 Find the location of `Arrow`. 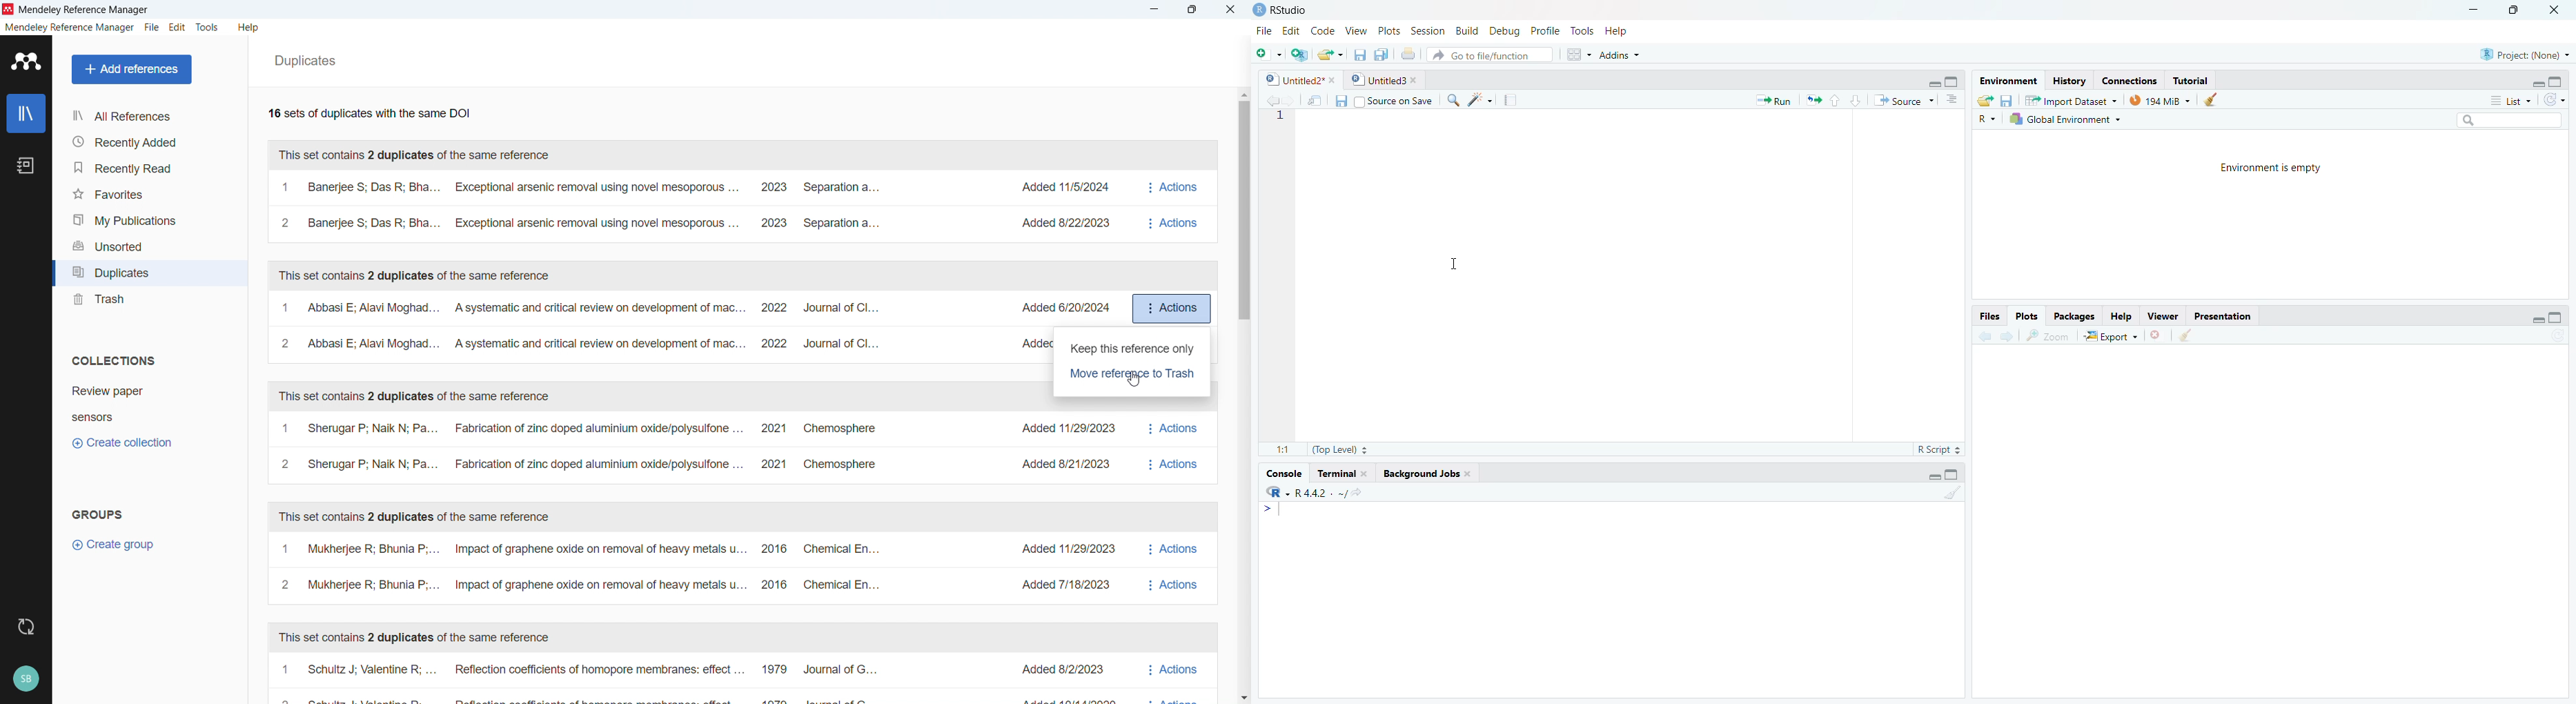

Arrow is located at coordinates (1267, 511).